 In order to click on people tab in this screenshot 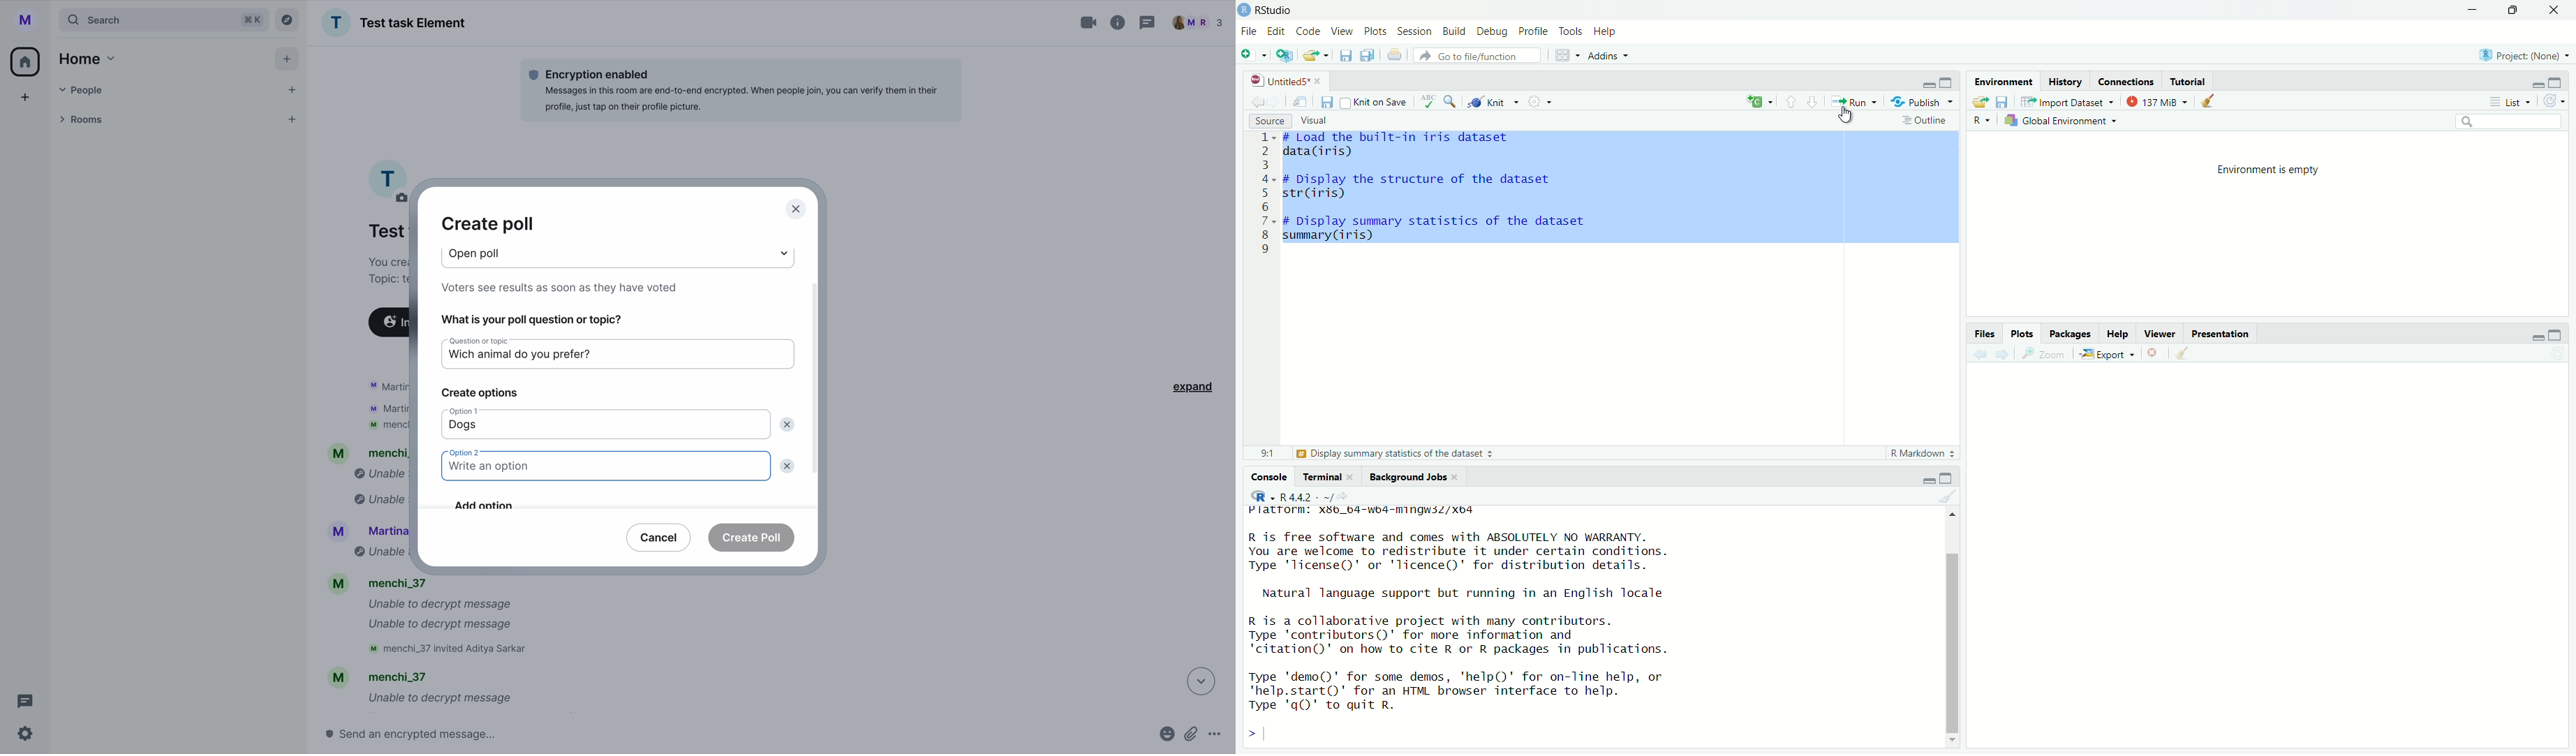, I will do `click(179, 90)`.